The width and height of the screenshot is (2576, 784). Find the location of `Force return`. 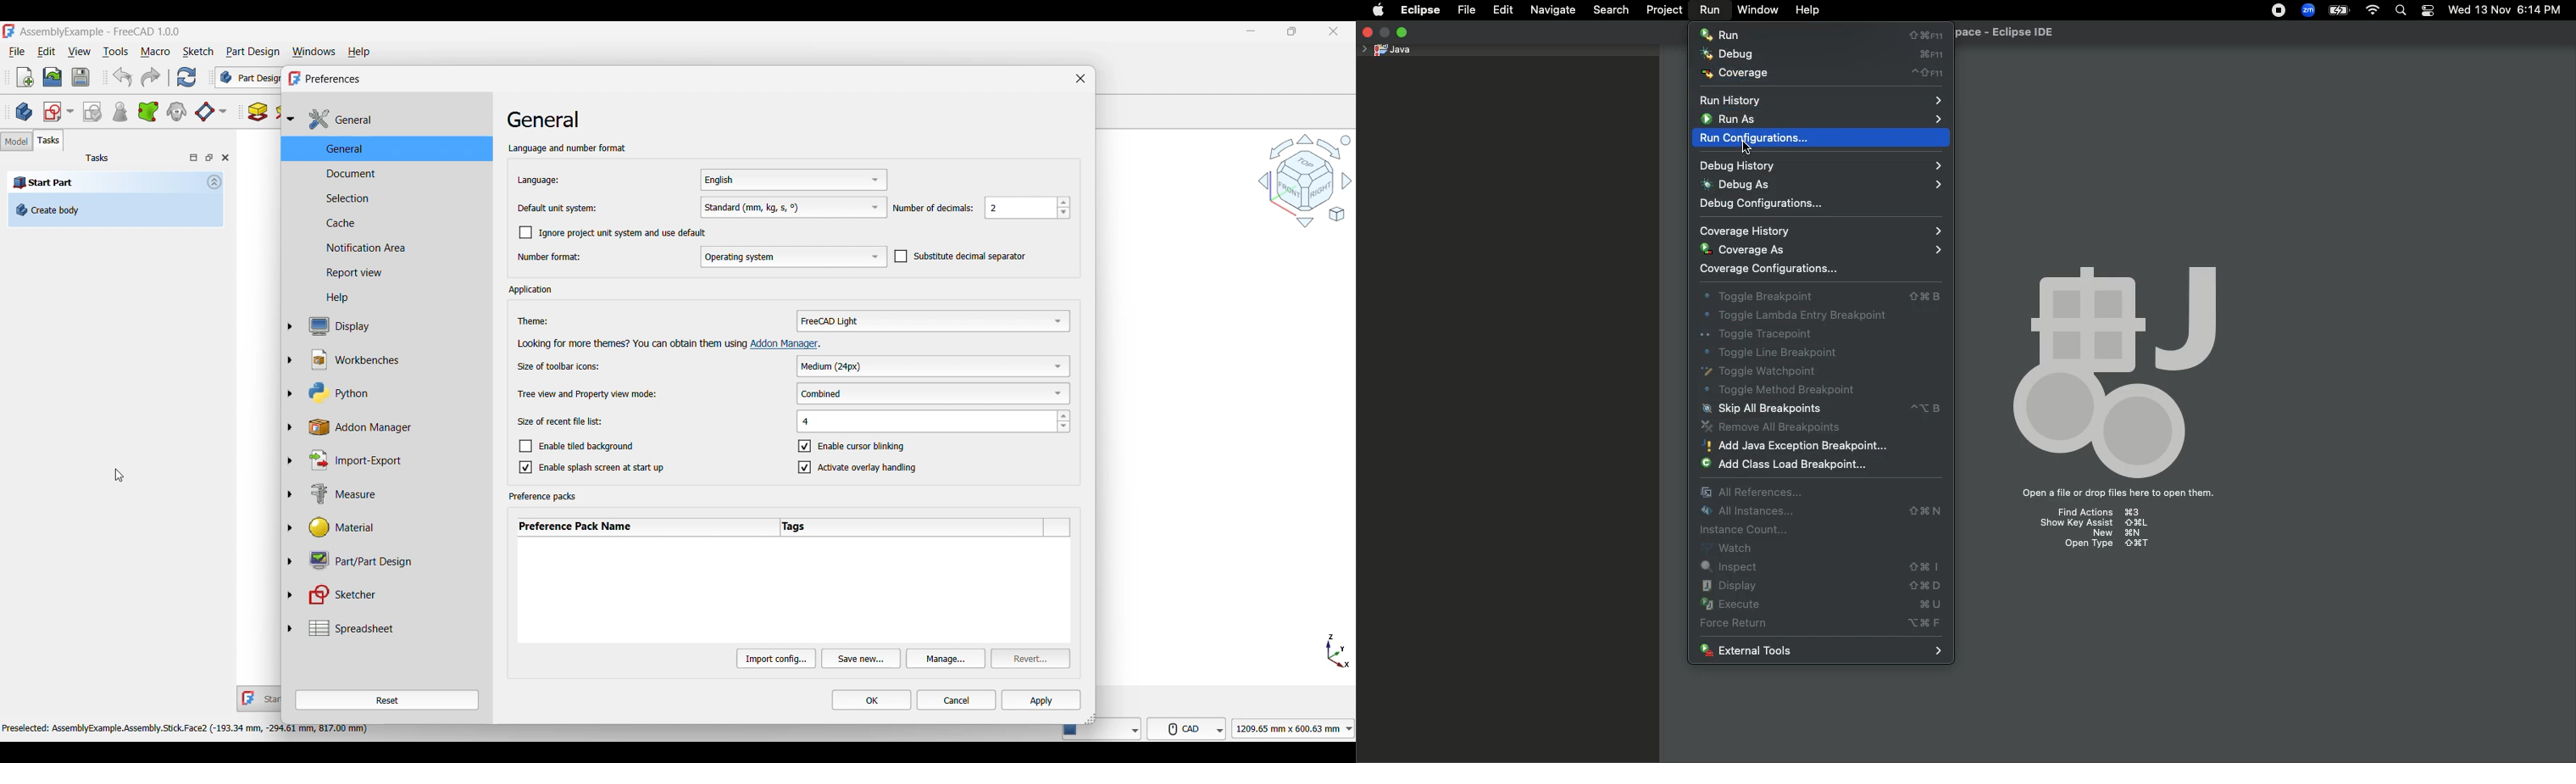

Force return is located at coordinates (1824, 625).